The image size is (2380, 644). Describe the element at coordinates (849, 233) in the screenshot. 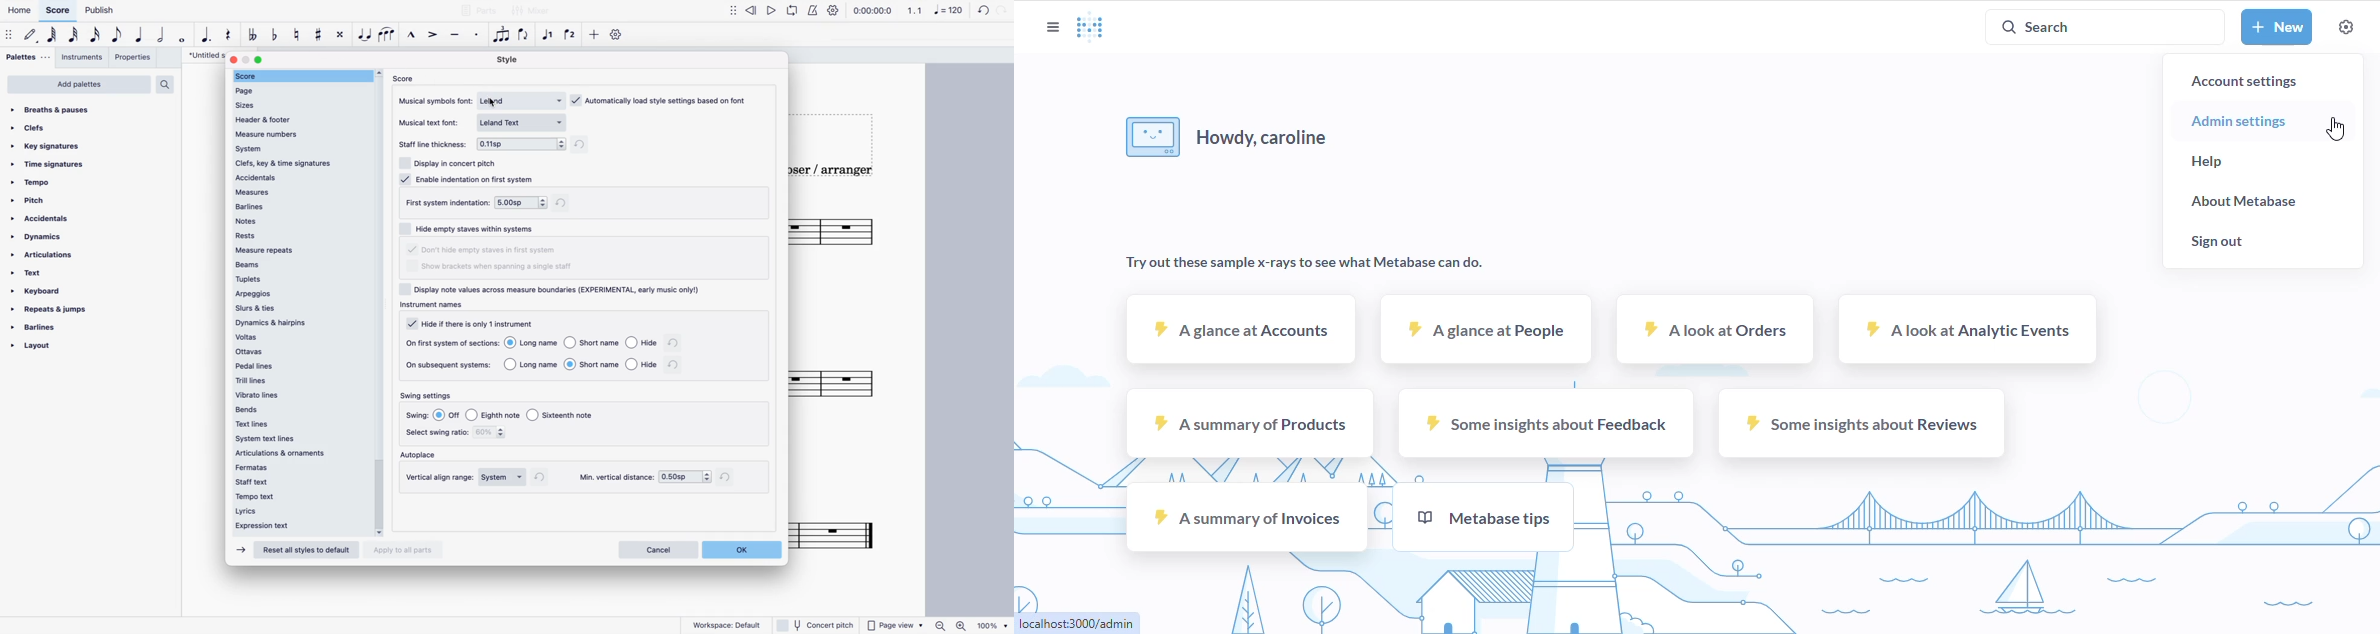

I see `score` at that location.